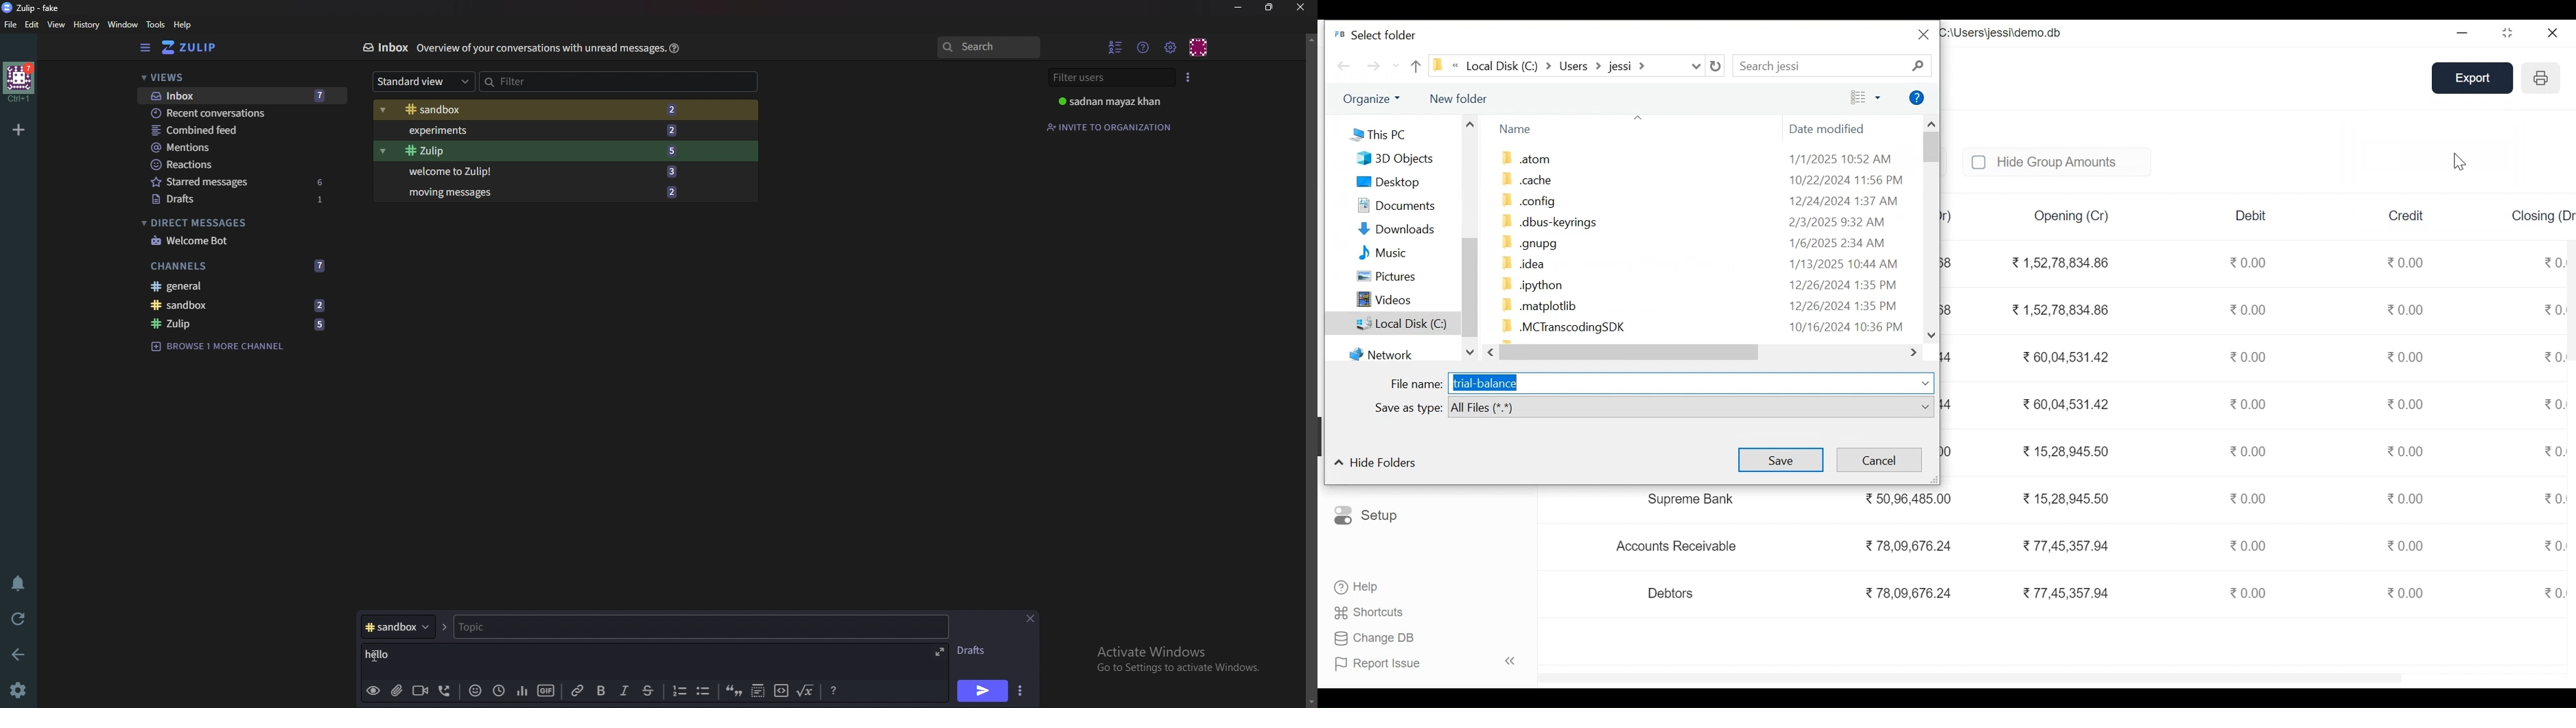 The width and height of the screenshot is (2576, 728). I want to click on resize, so click(1268, 8).